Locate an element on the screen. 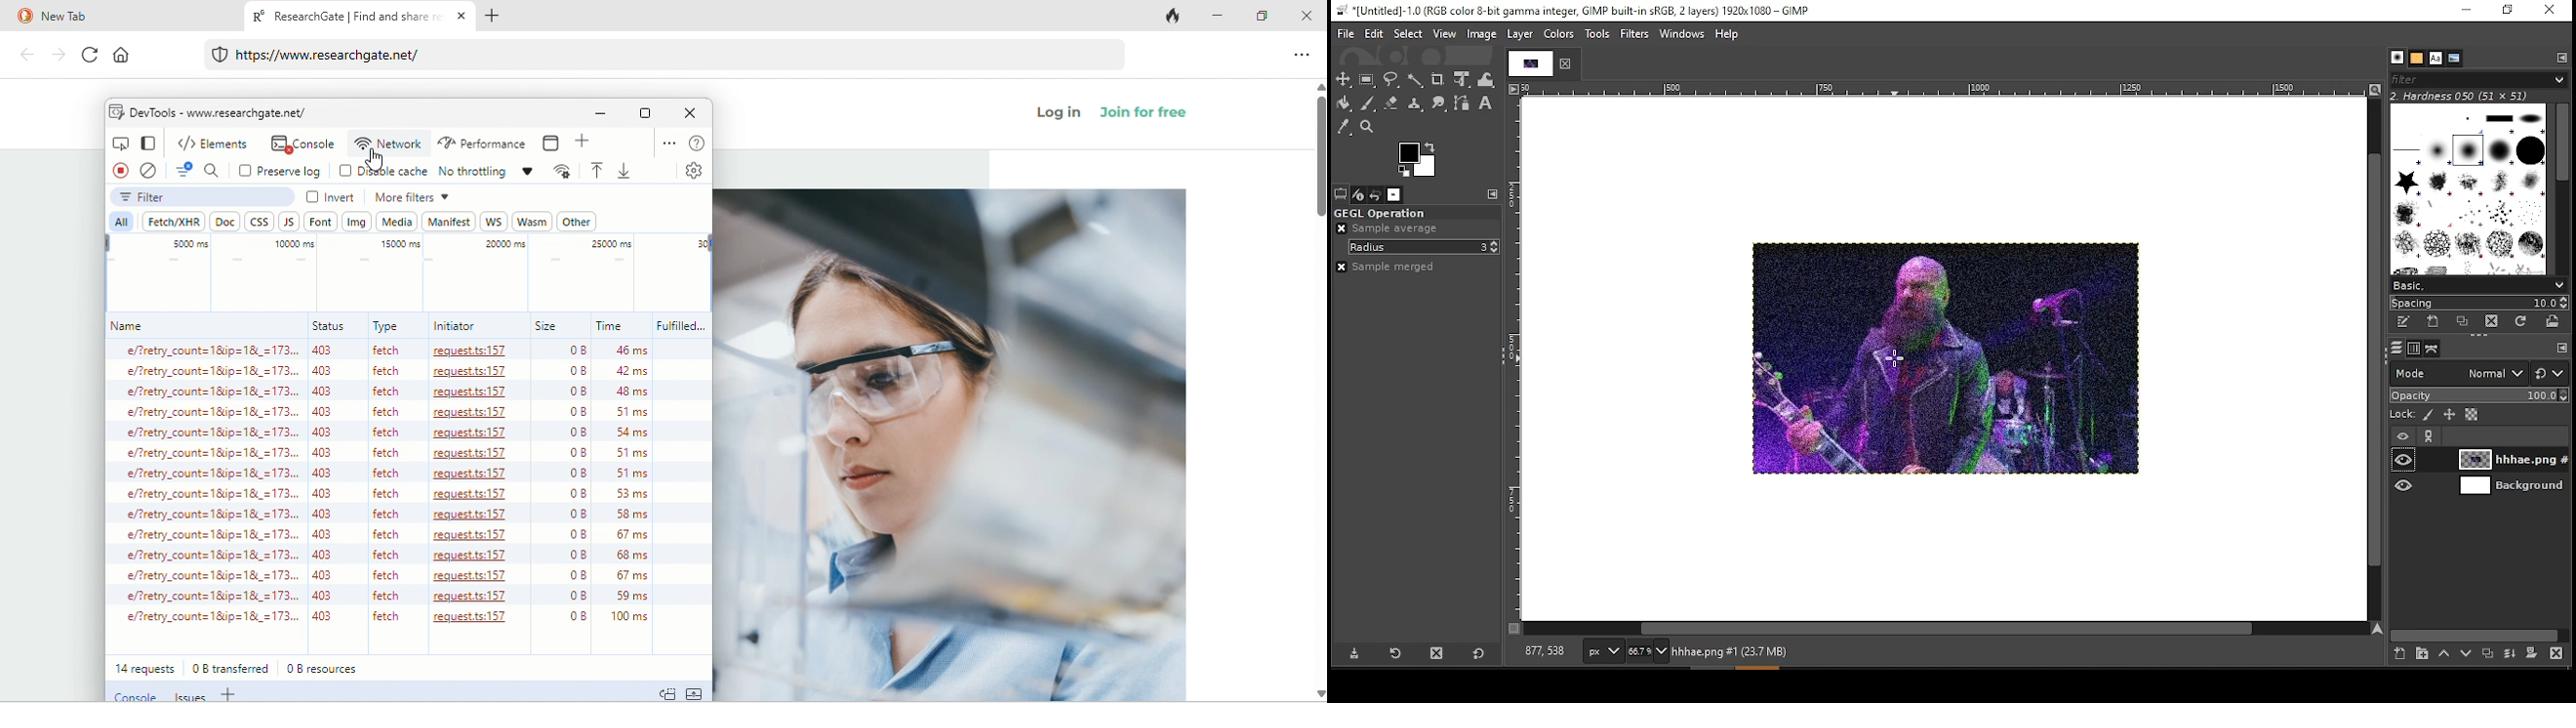 The image size is (2576, 728). create a new brush is located at coordinates (2436, 323).